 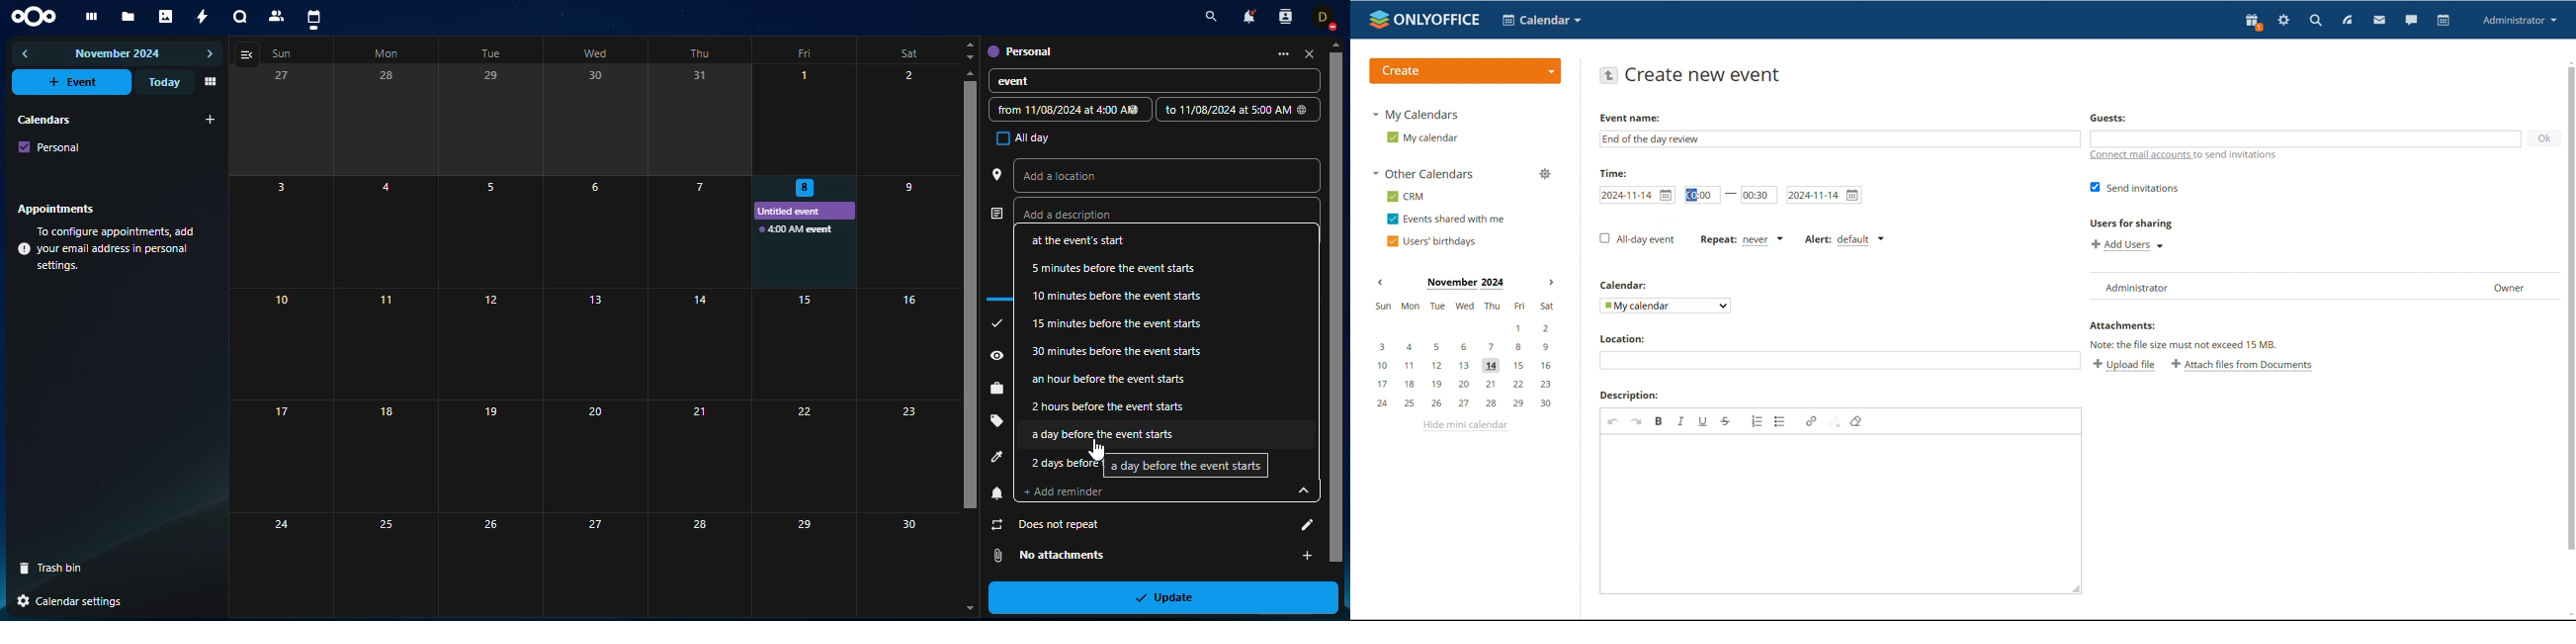 What do you see at coordinates (249, 54) in the screenshot?
I see `view` at bounding box center [249, 54].